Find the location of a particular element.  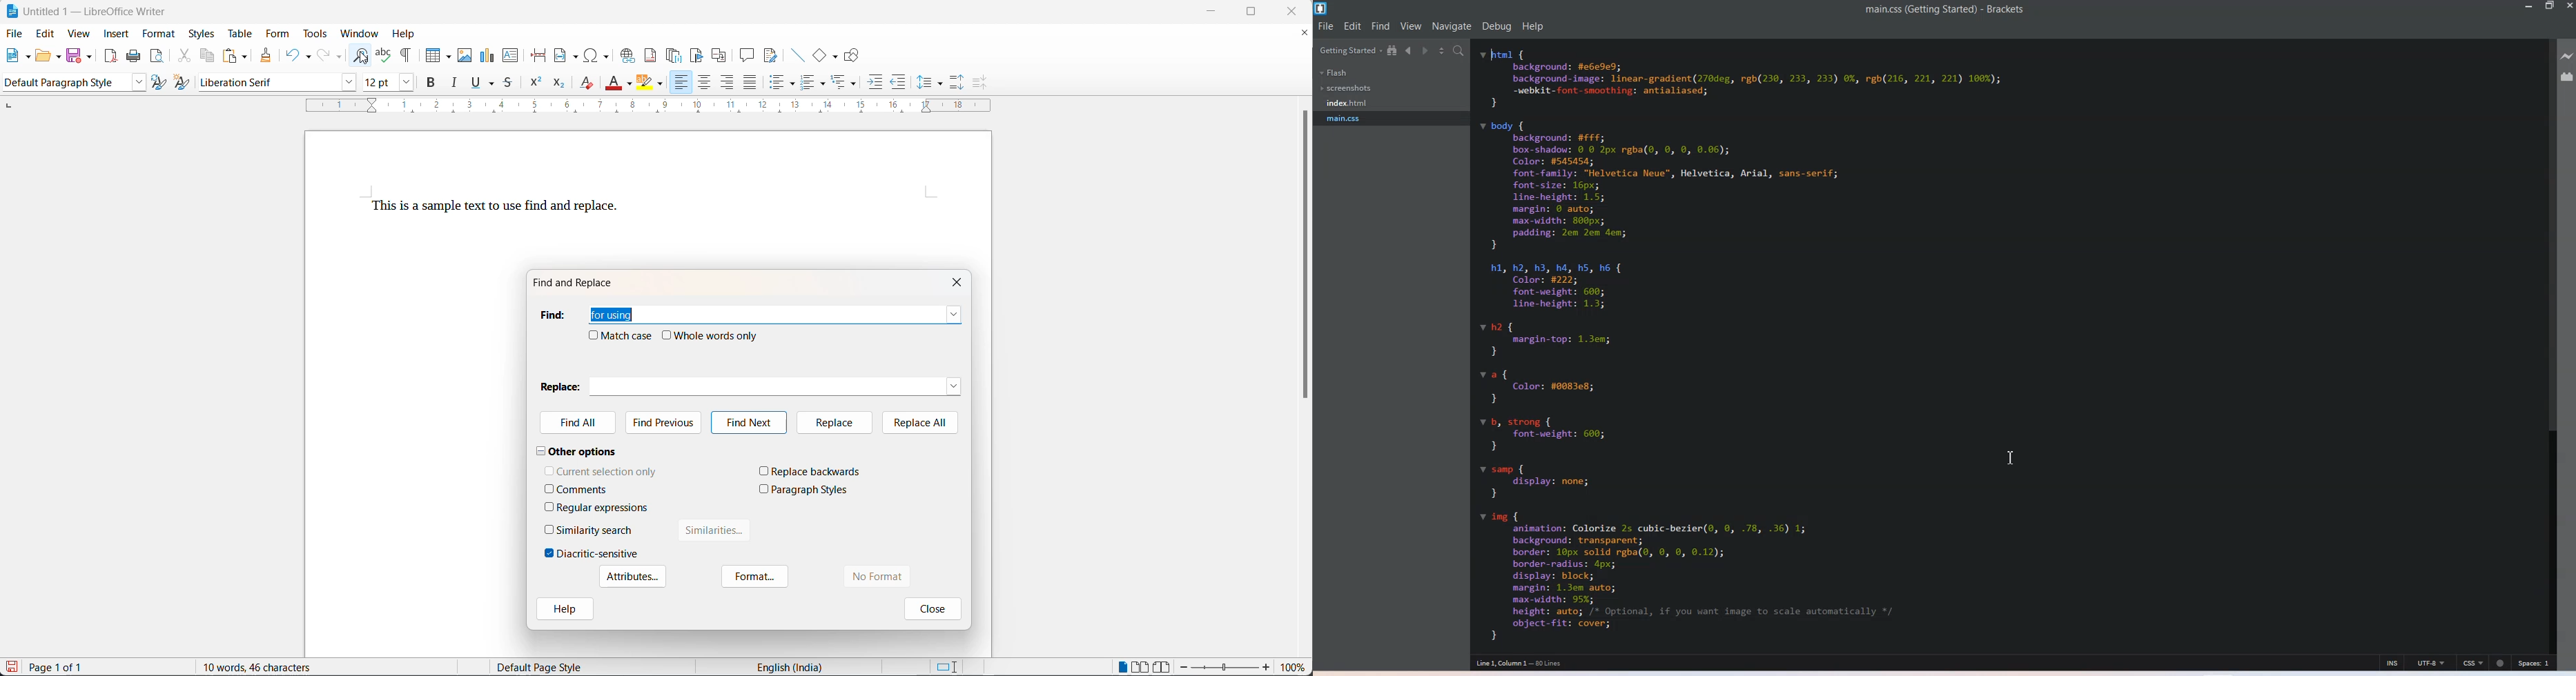

find and replace dialog box title is located at coordinates (580, 283).